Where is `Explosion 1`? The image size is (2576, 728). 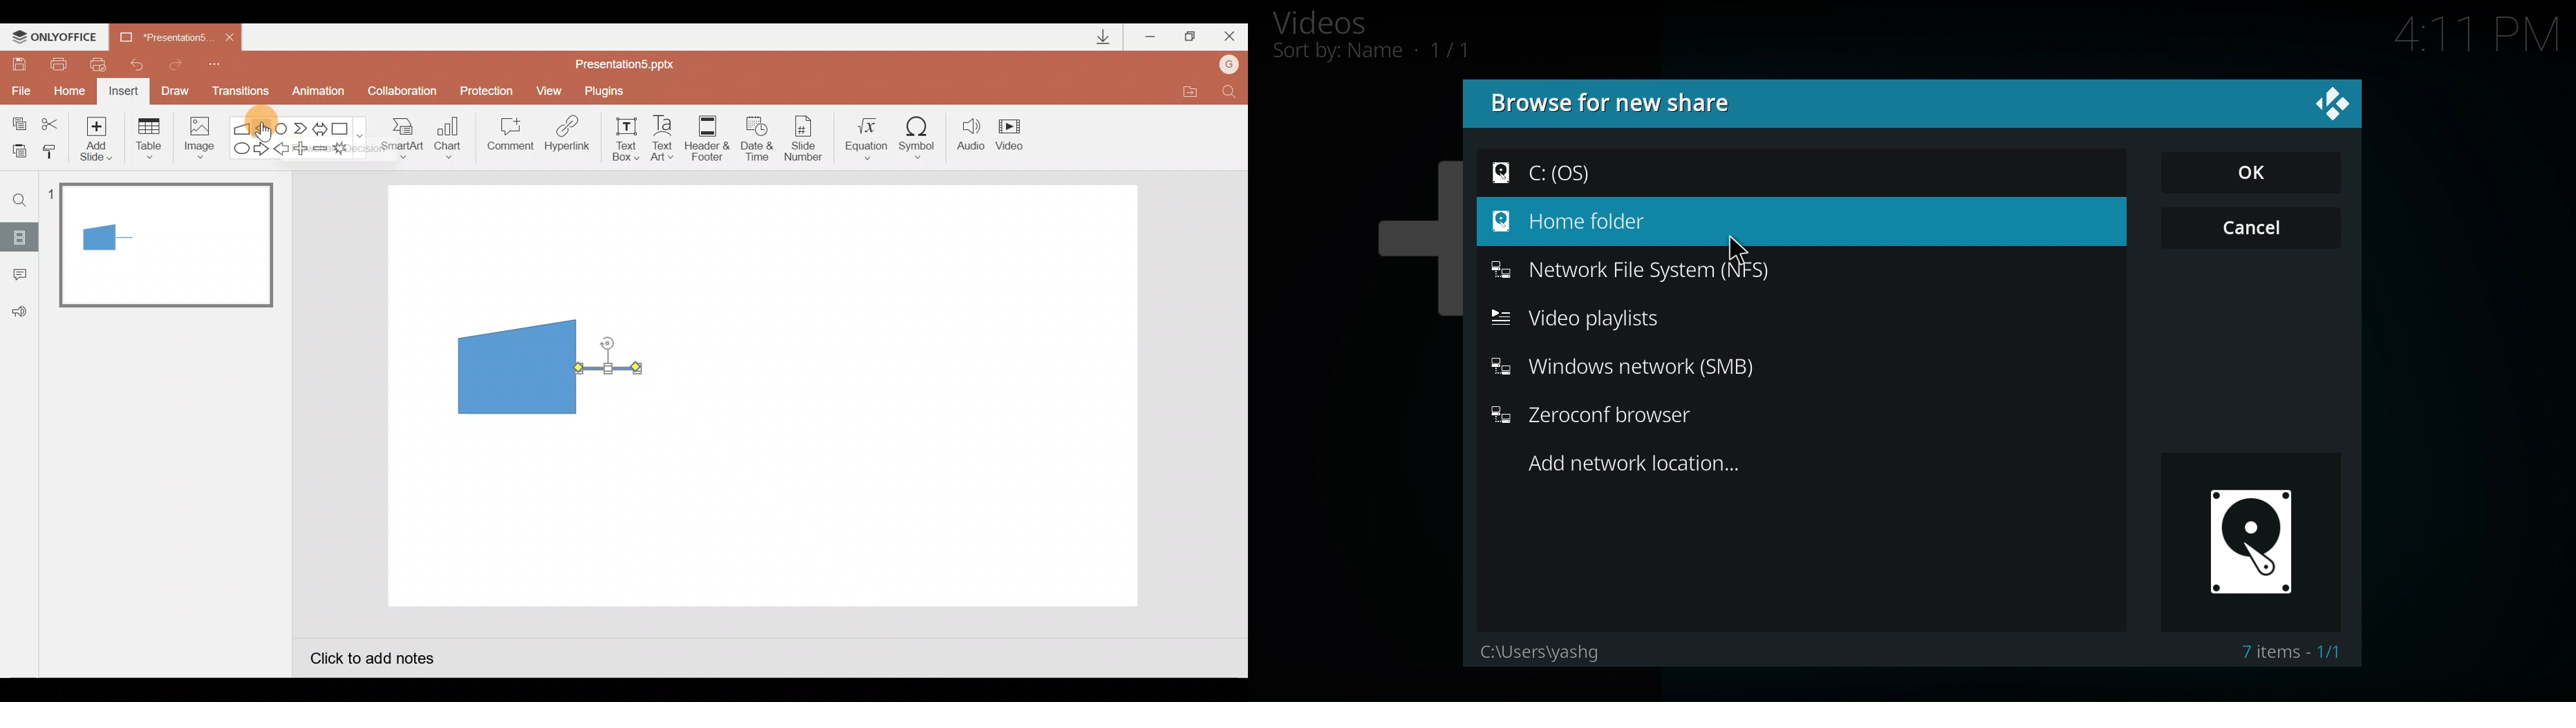 Explosion 1 is located at coordinates (348, 150).